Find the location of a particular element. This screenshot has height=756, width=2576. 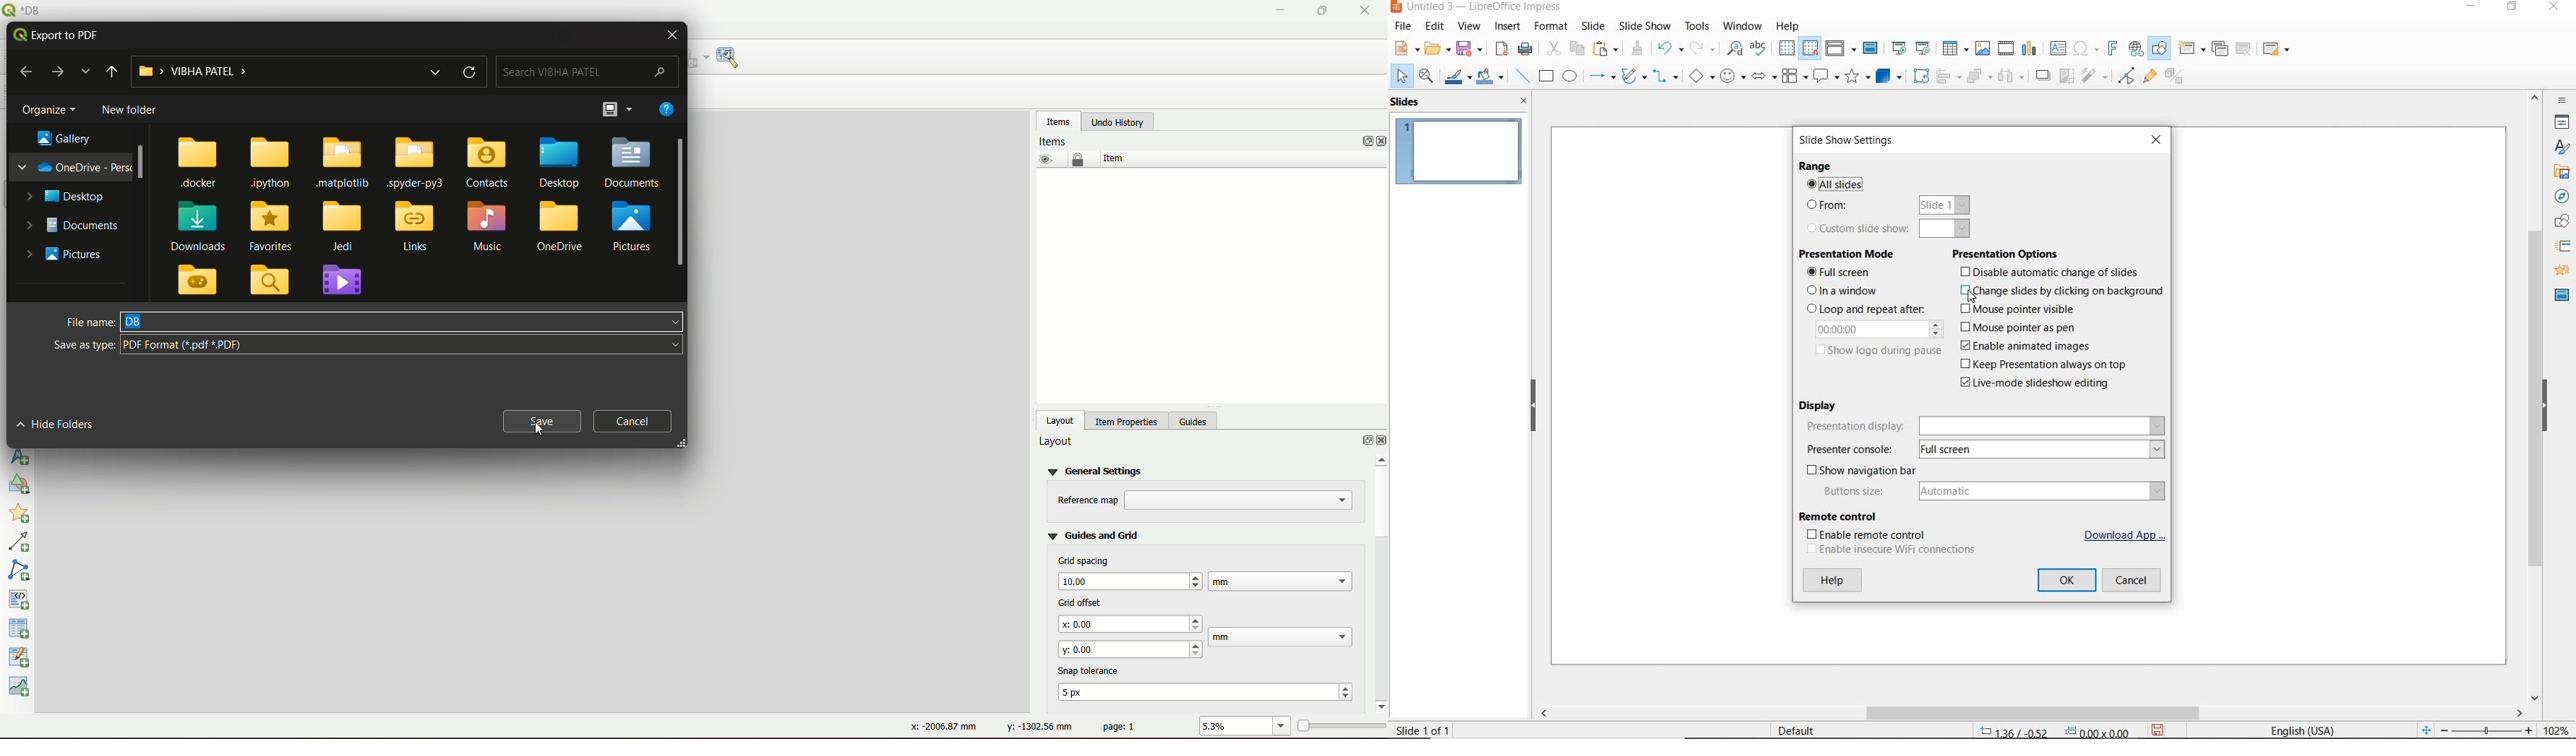

BUTTONS SIZE is located at coordinates (1991, 491).